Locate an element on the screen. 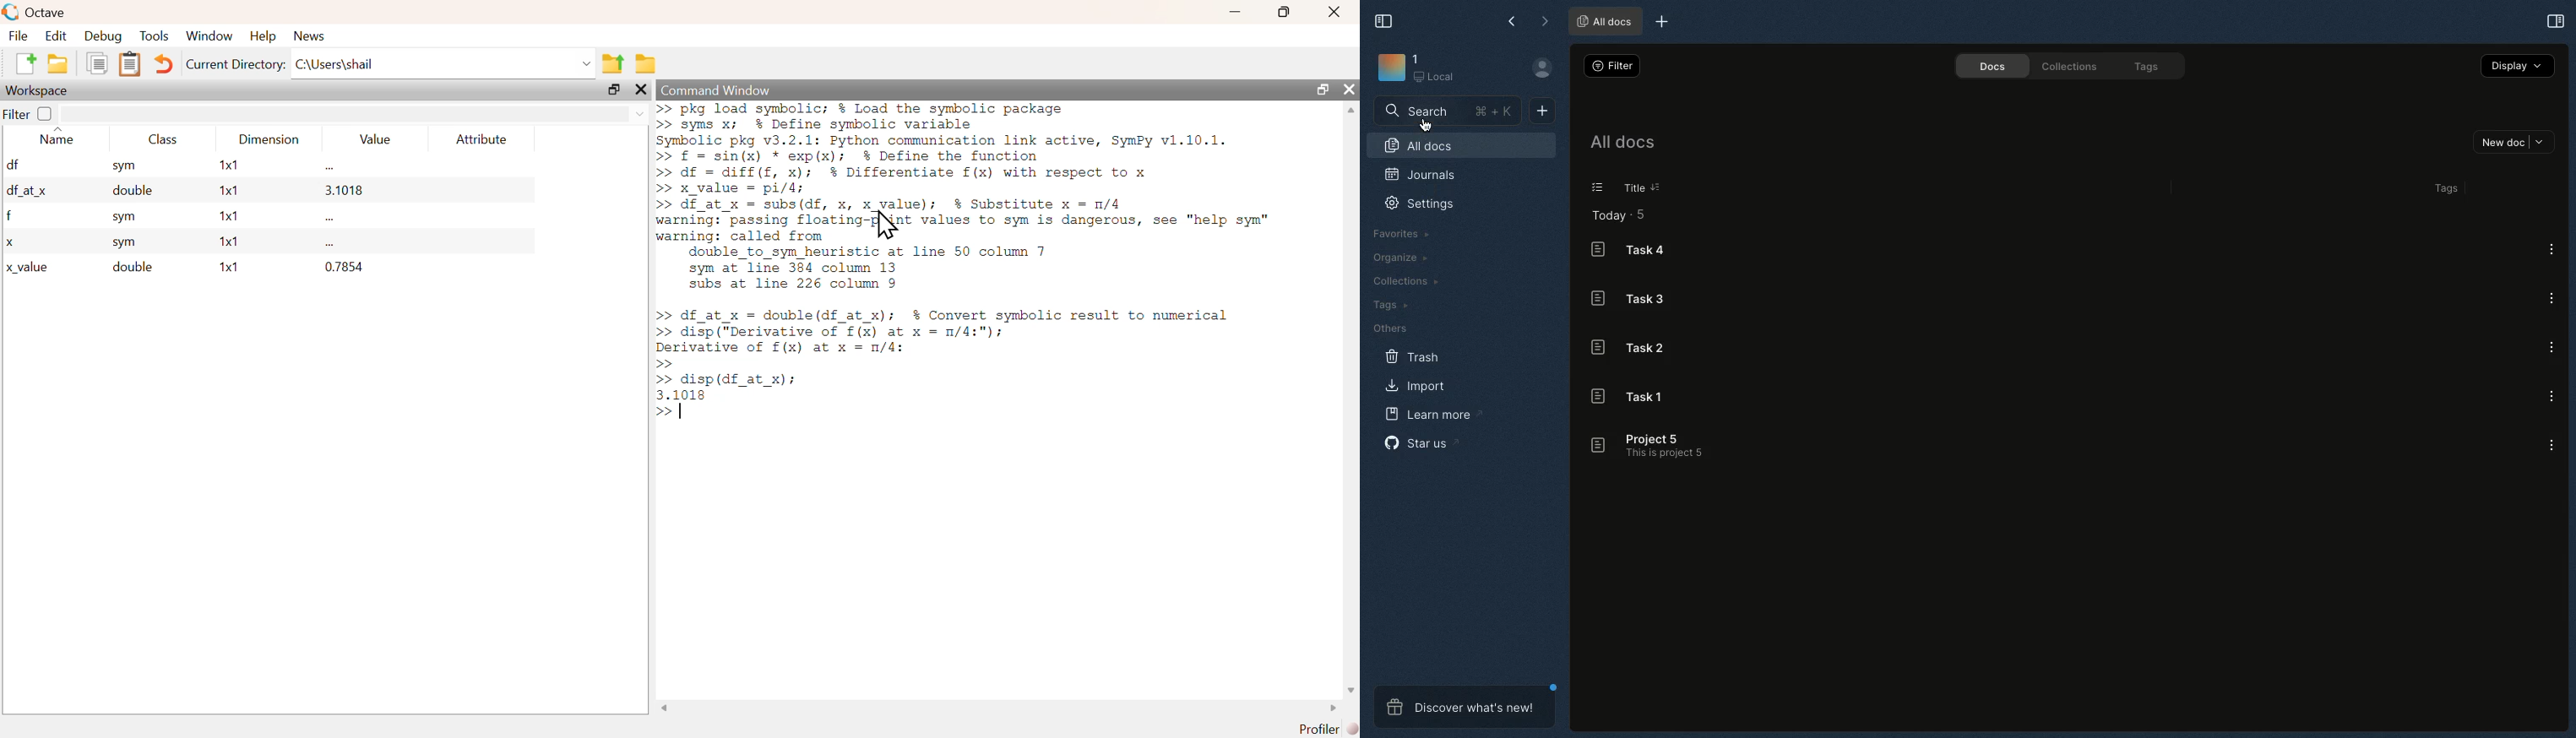 The image size is (2576, 756). close is located at coordinates (1349, 88).